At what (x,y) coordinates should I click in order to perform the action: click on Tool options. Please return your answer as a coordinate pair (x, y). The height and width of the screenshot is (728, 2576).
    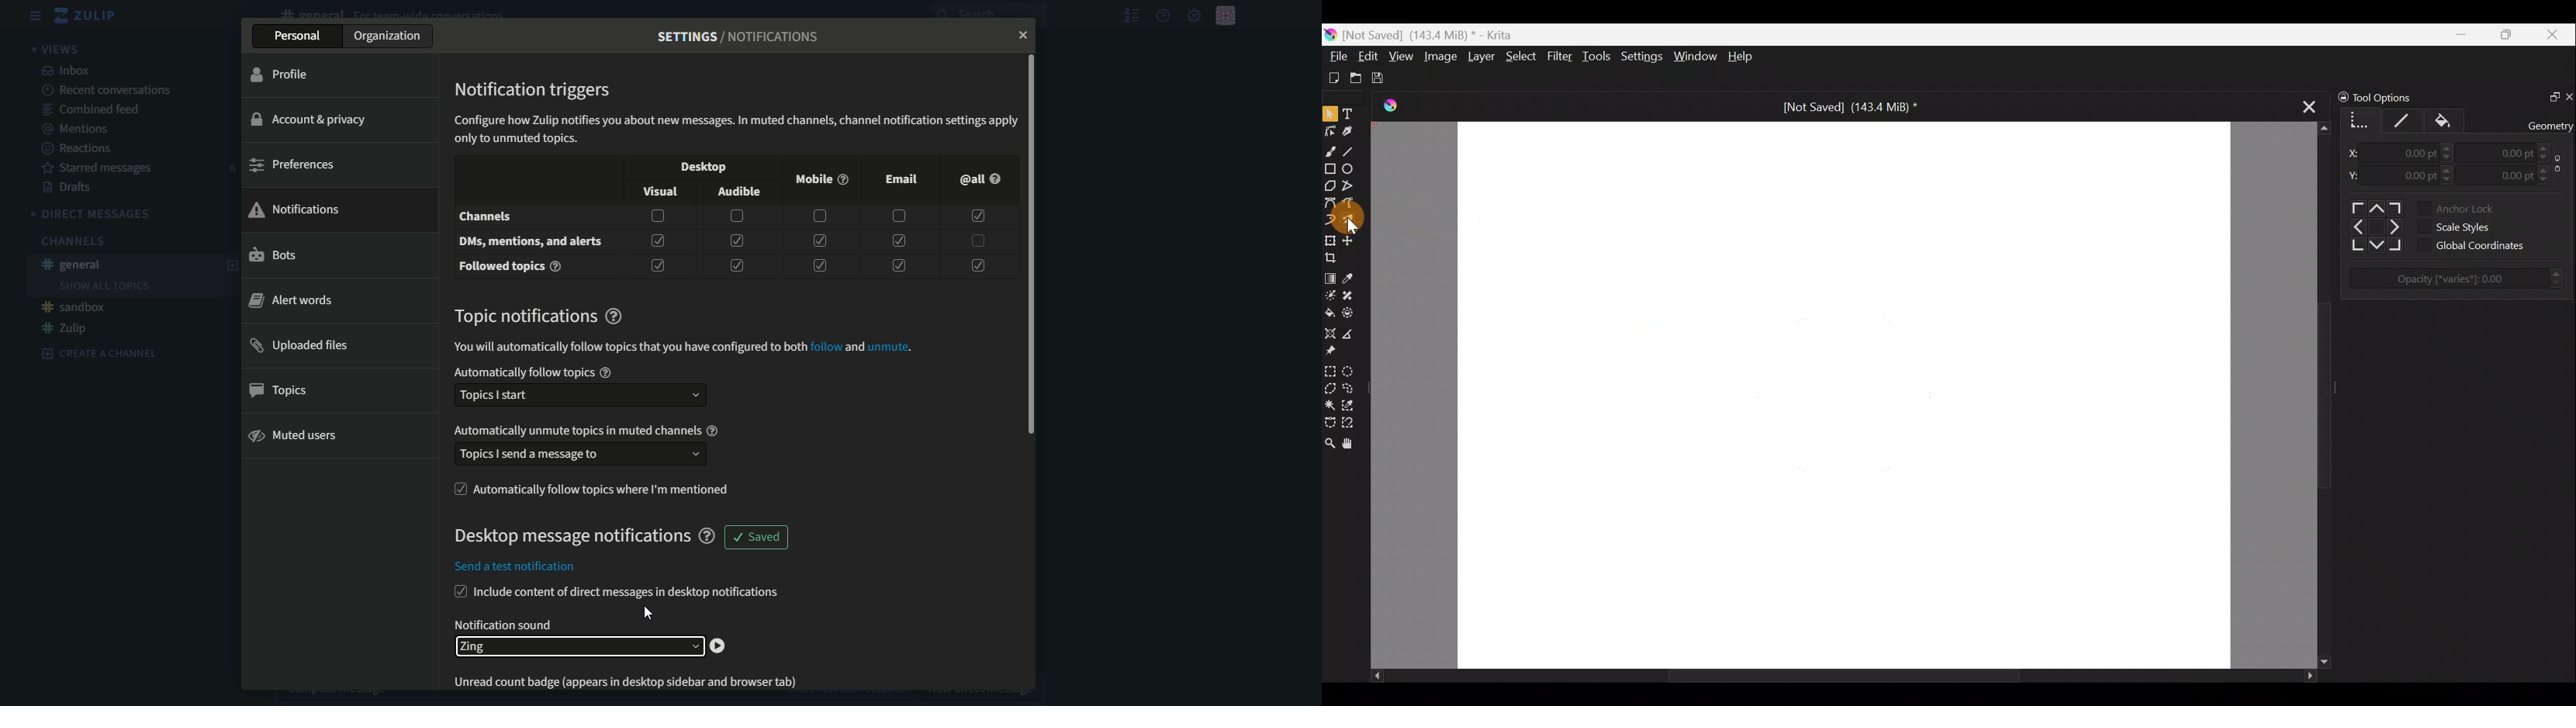
    Looking at the image, I should click on (2398, 97).